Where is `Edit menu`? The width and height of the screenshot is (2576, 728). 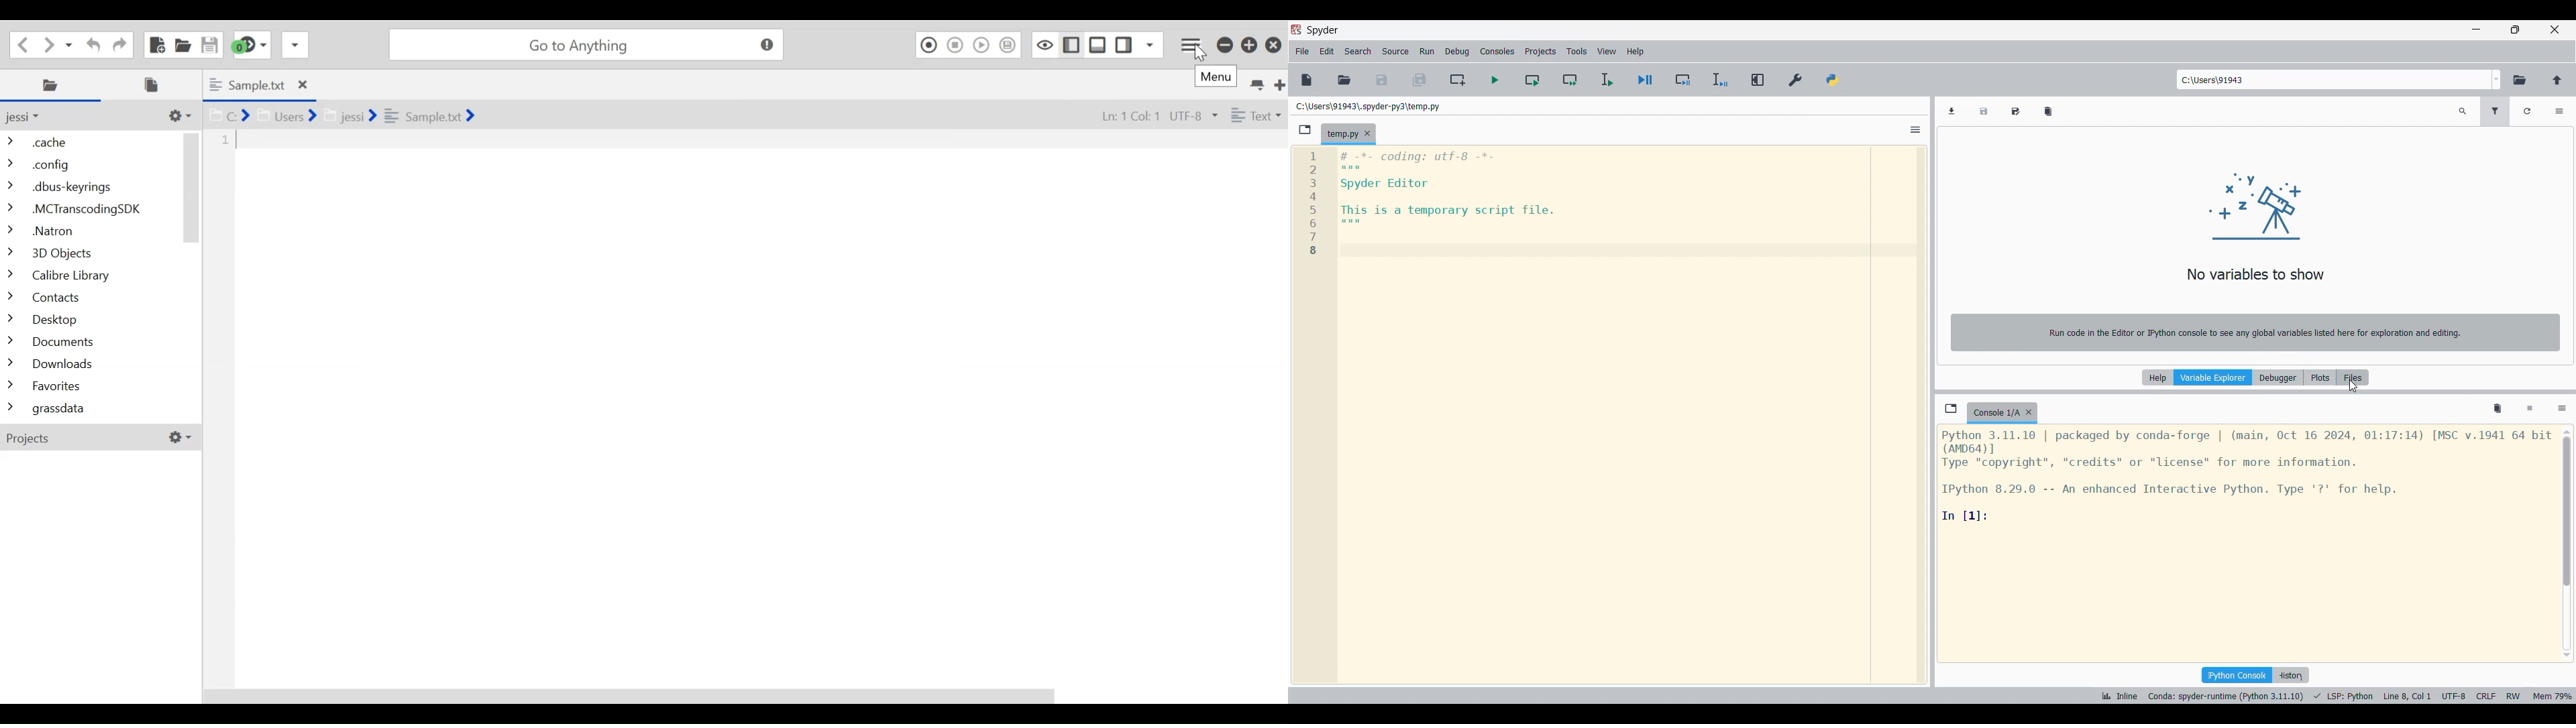
Edit menu is located at coordinates (1327, 52).